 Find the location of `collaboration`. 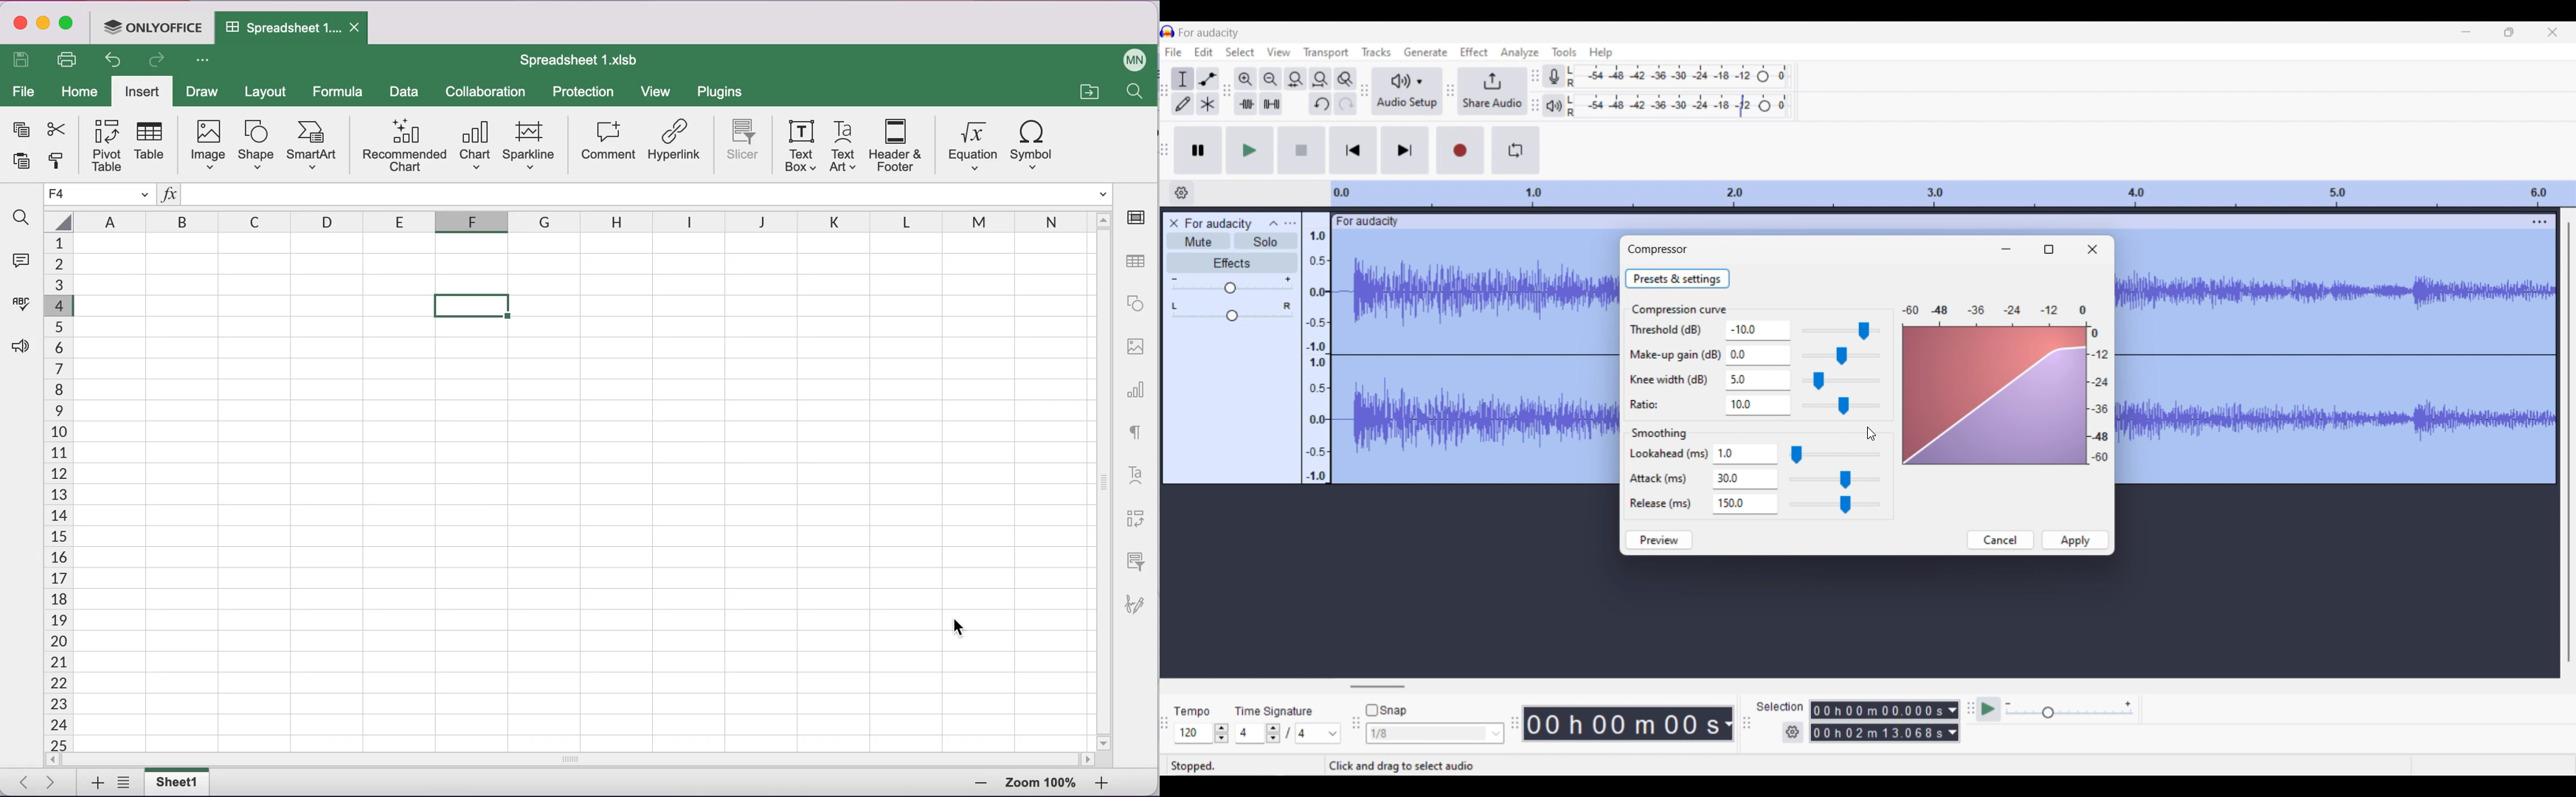

collaboration is located at coordinates (492, 91).